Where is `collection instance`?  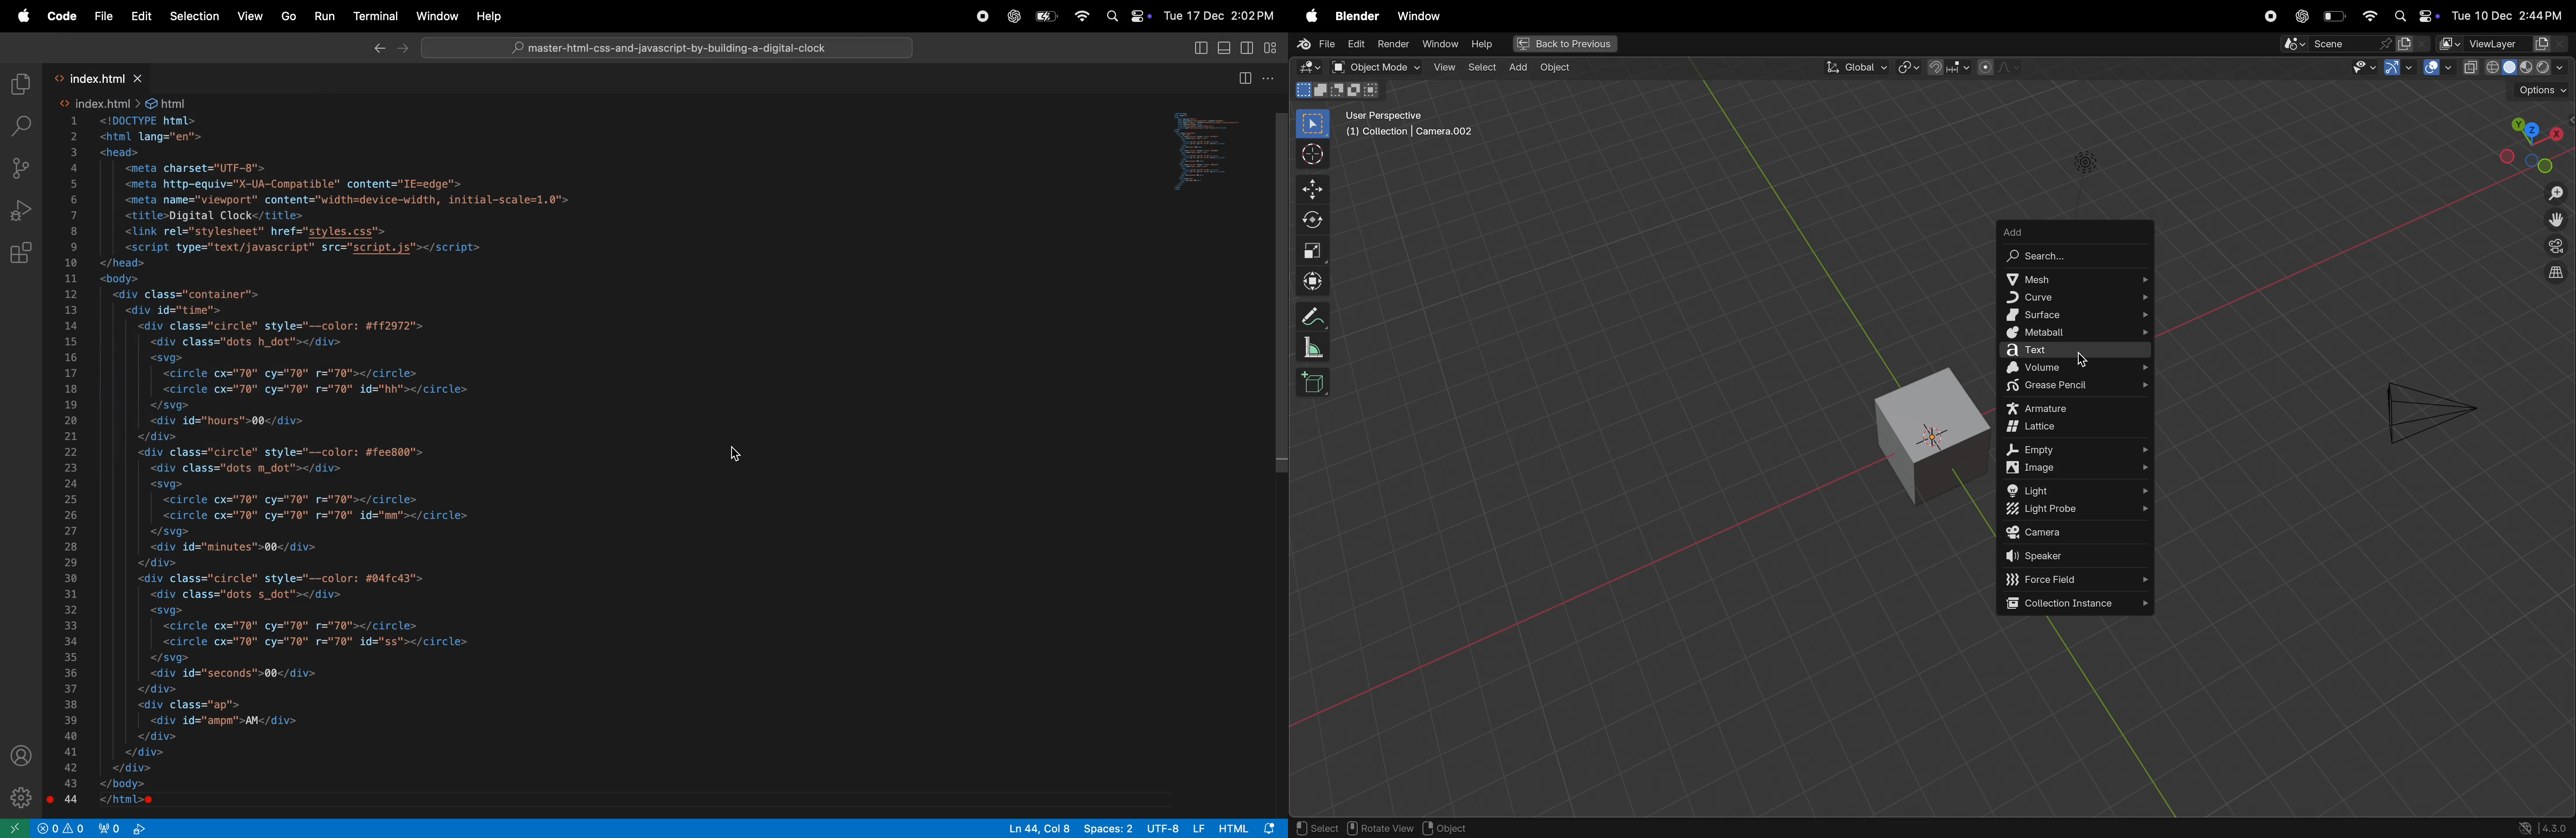
collection instance is located at coordinates (2077, 603).